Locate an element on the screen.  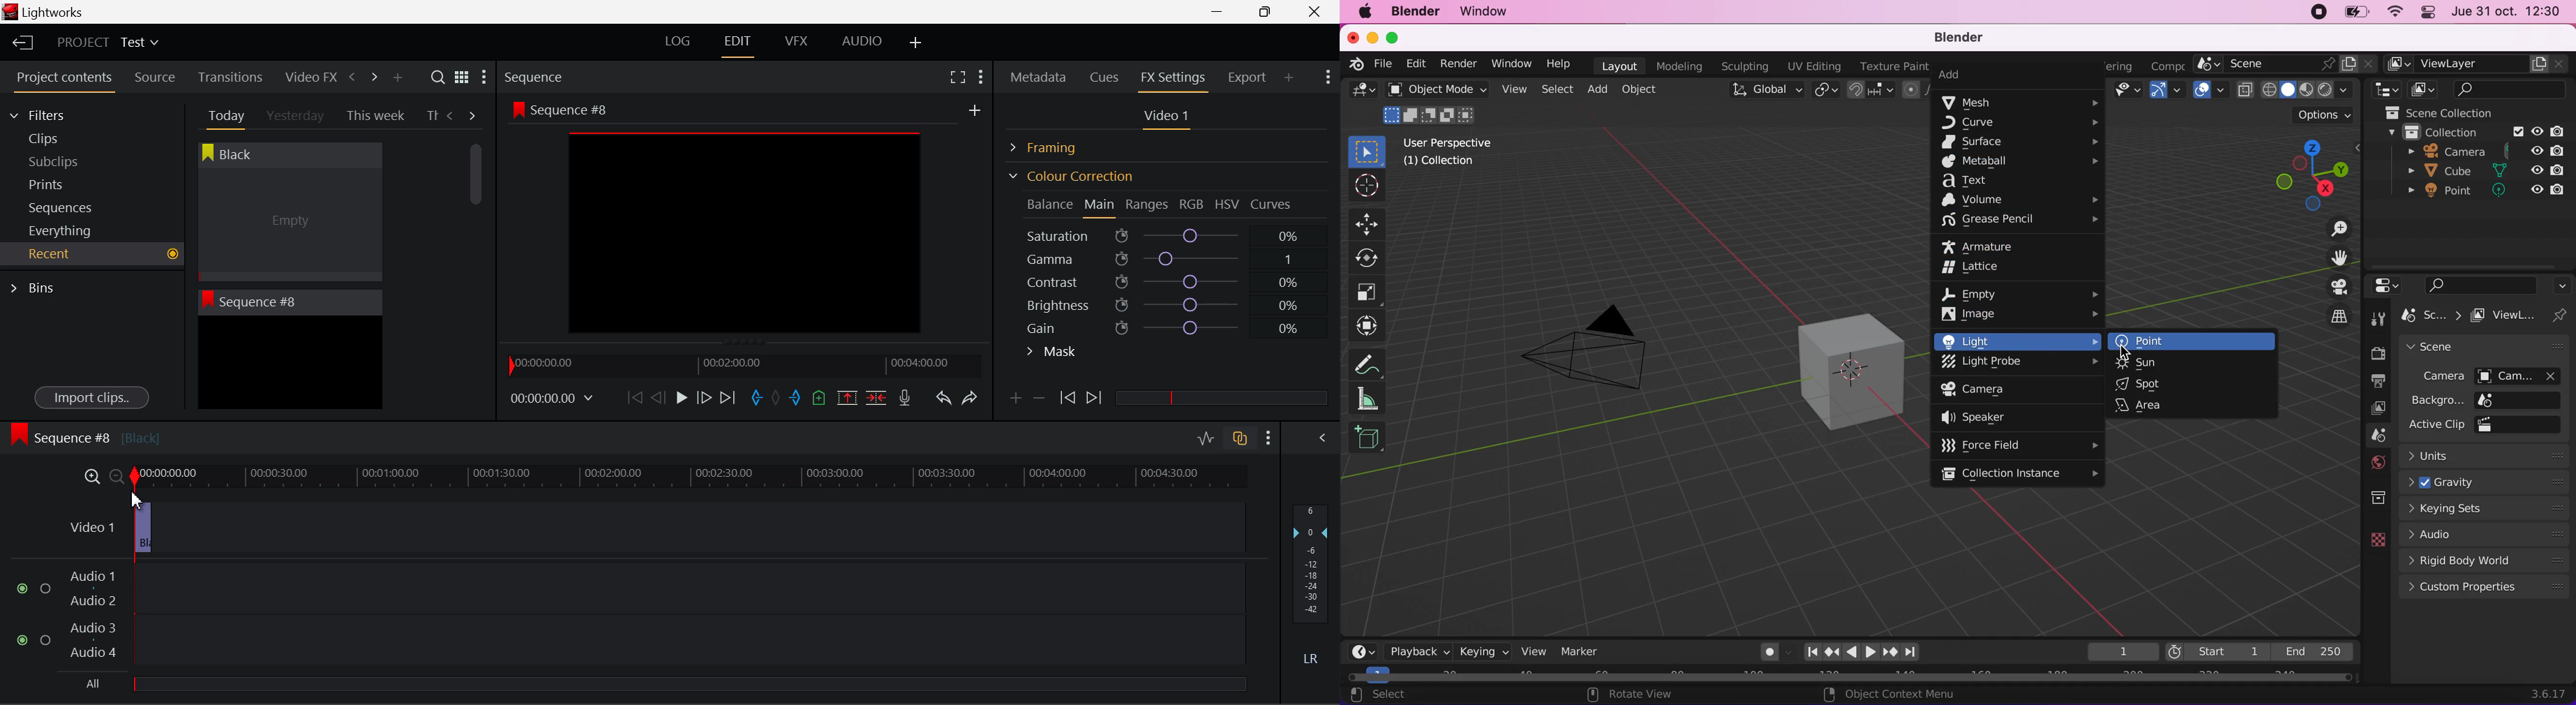
All is located at coordinates (93, 684).